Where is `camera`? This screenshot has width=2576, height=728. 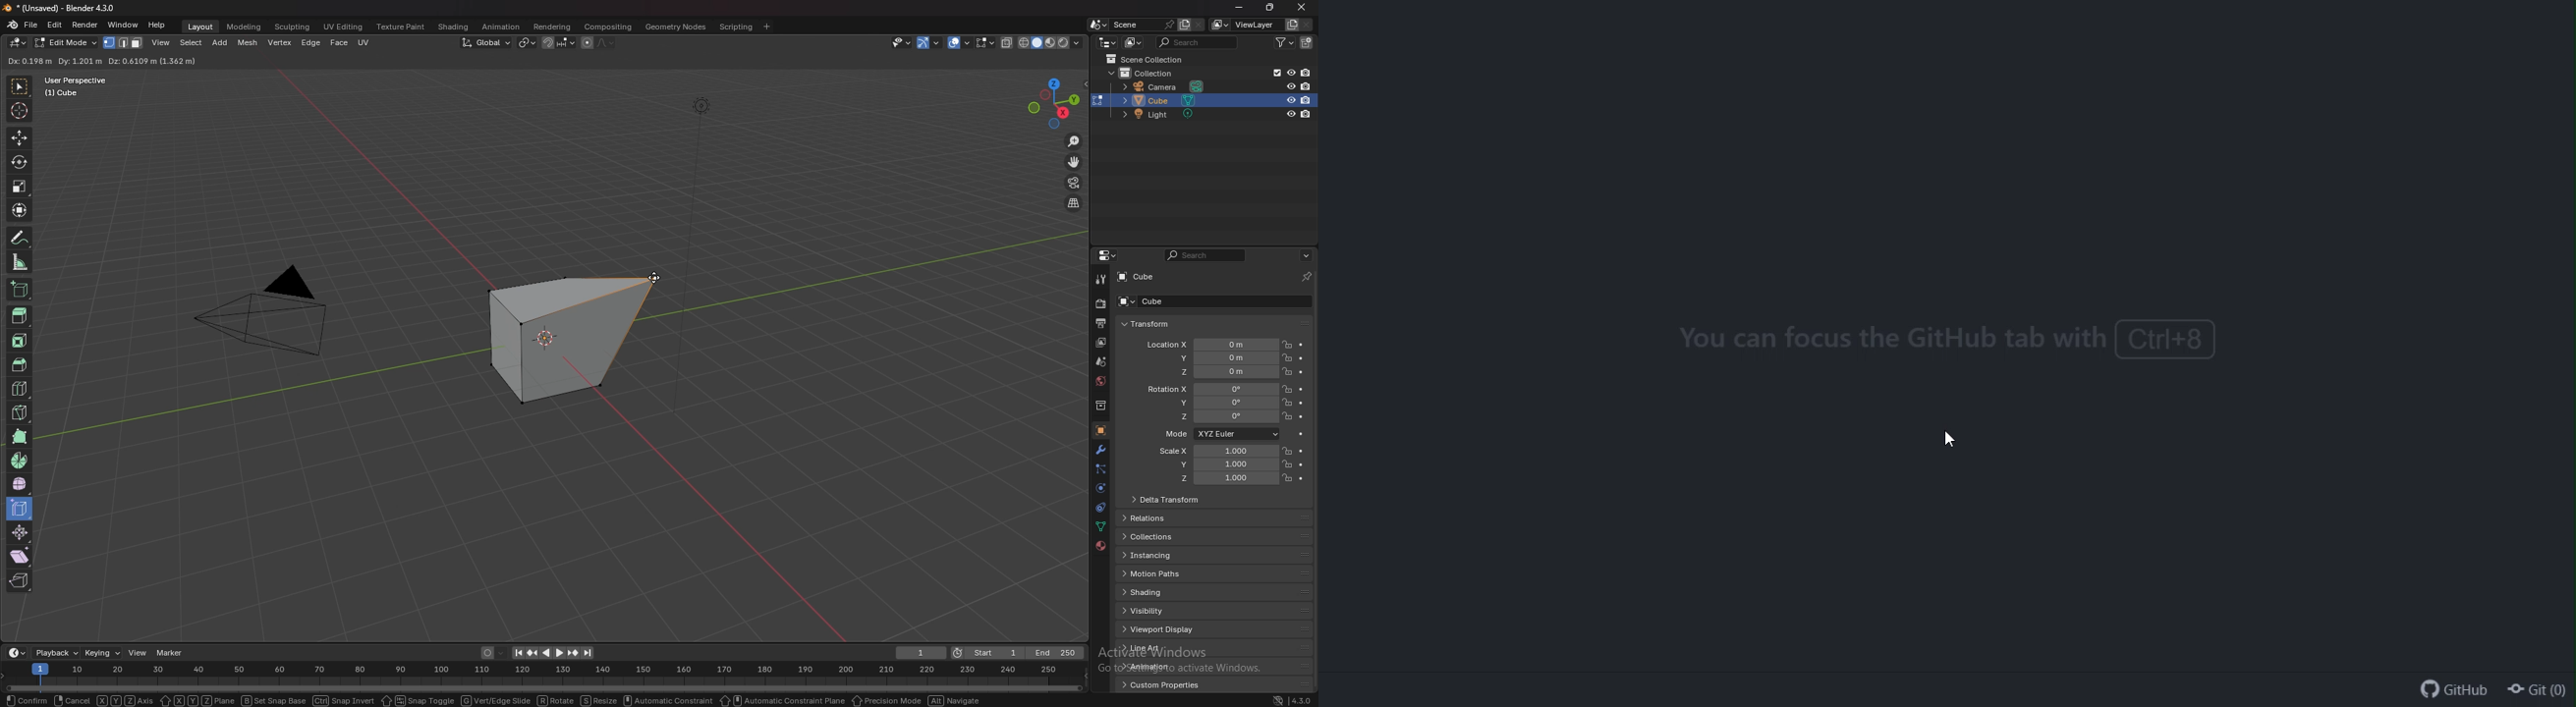 camera is located at coordinates (1167, 86).